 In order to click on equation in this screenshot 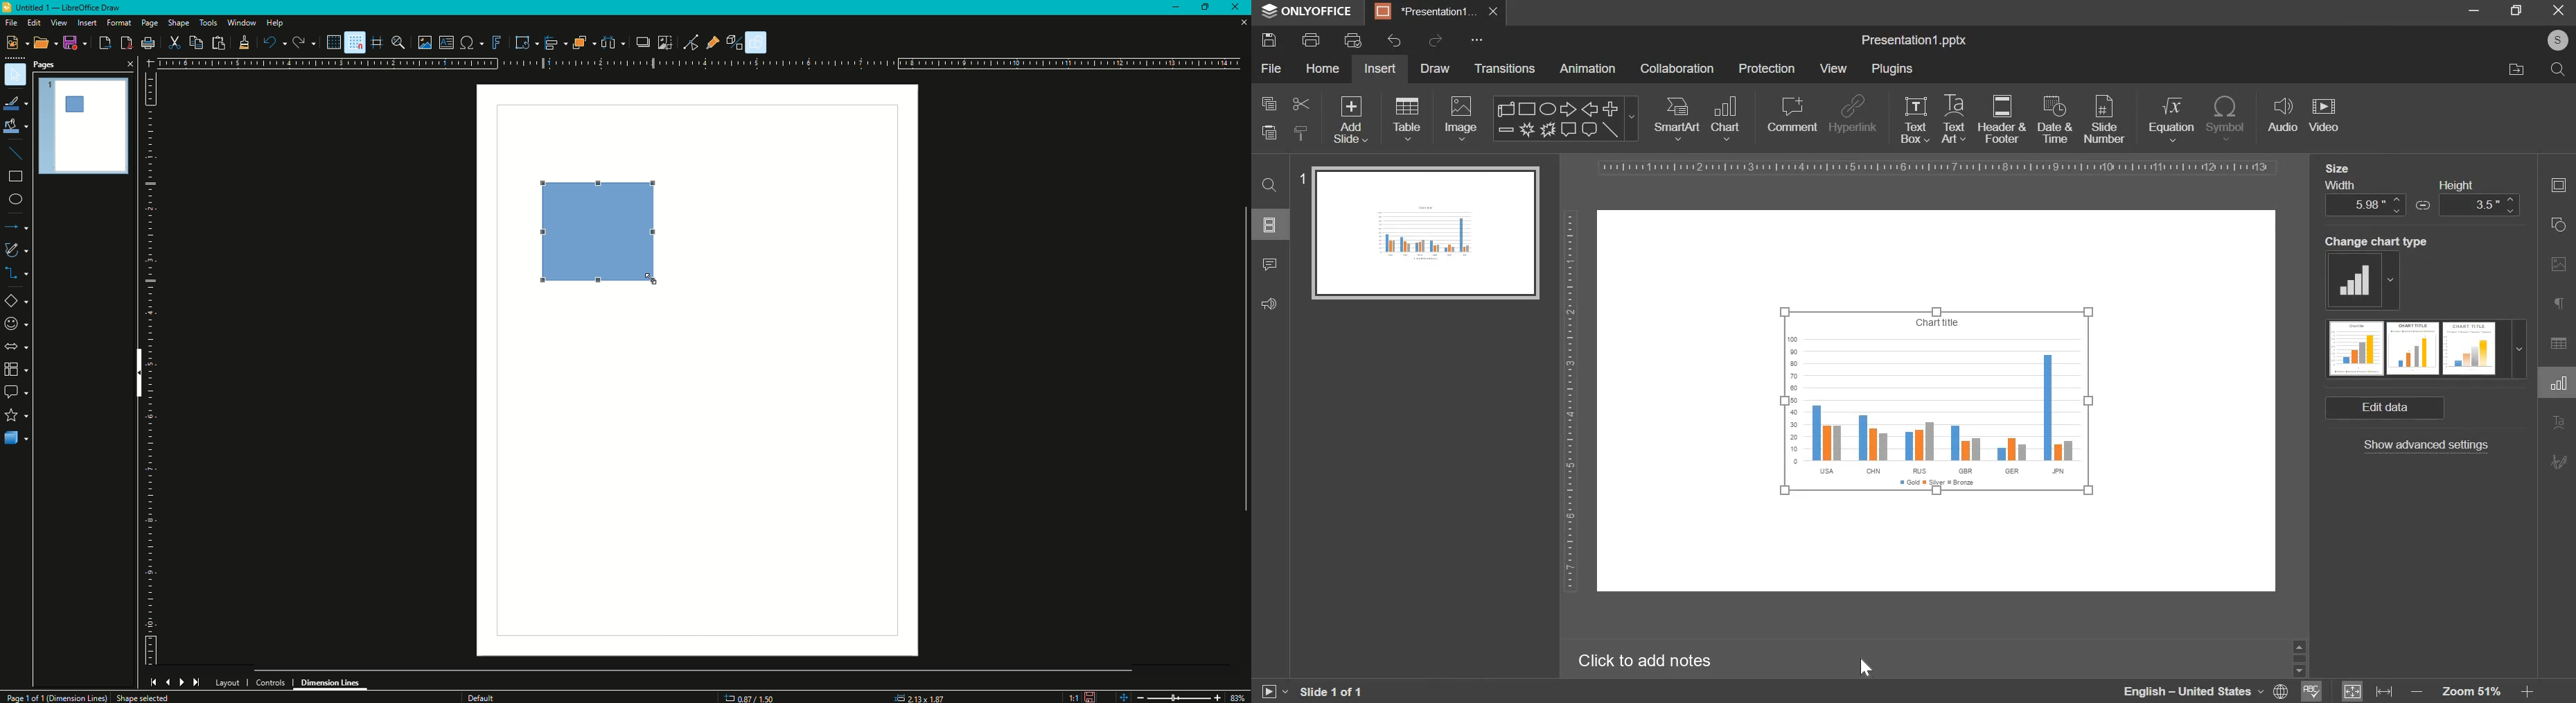, I will do `click(2171, 118)`.